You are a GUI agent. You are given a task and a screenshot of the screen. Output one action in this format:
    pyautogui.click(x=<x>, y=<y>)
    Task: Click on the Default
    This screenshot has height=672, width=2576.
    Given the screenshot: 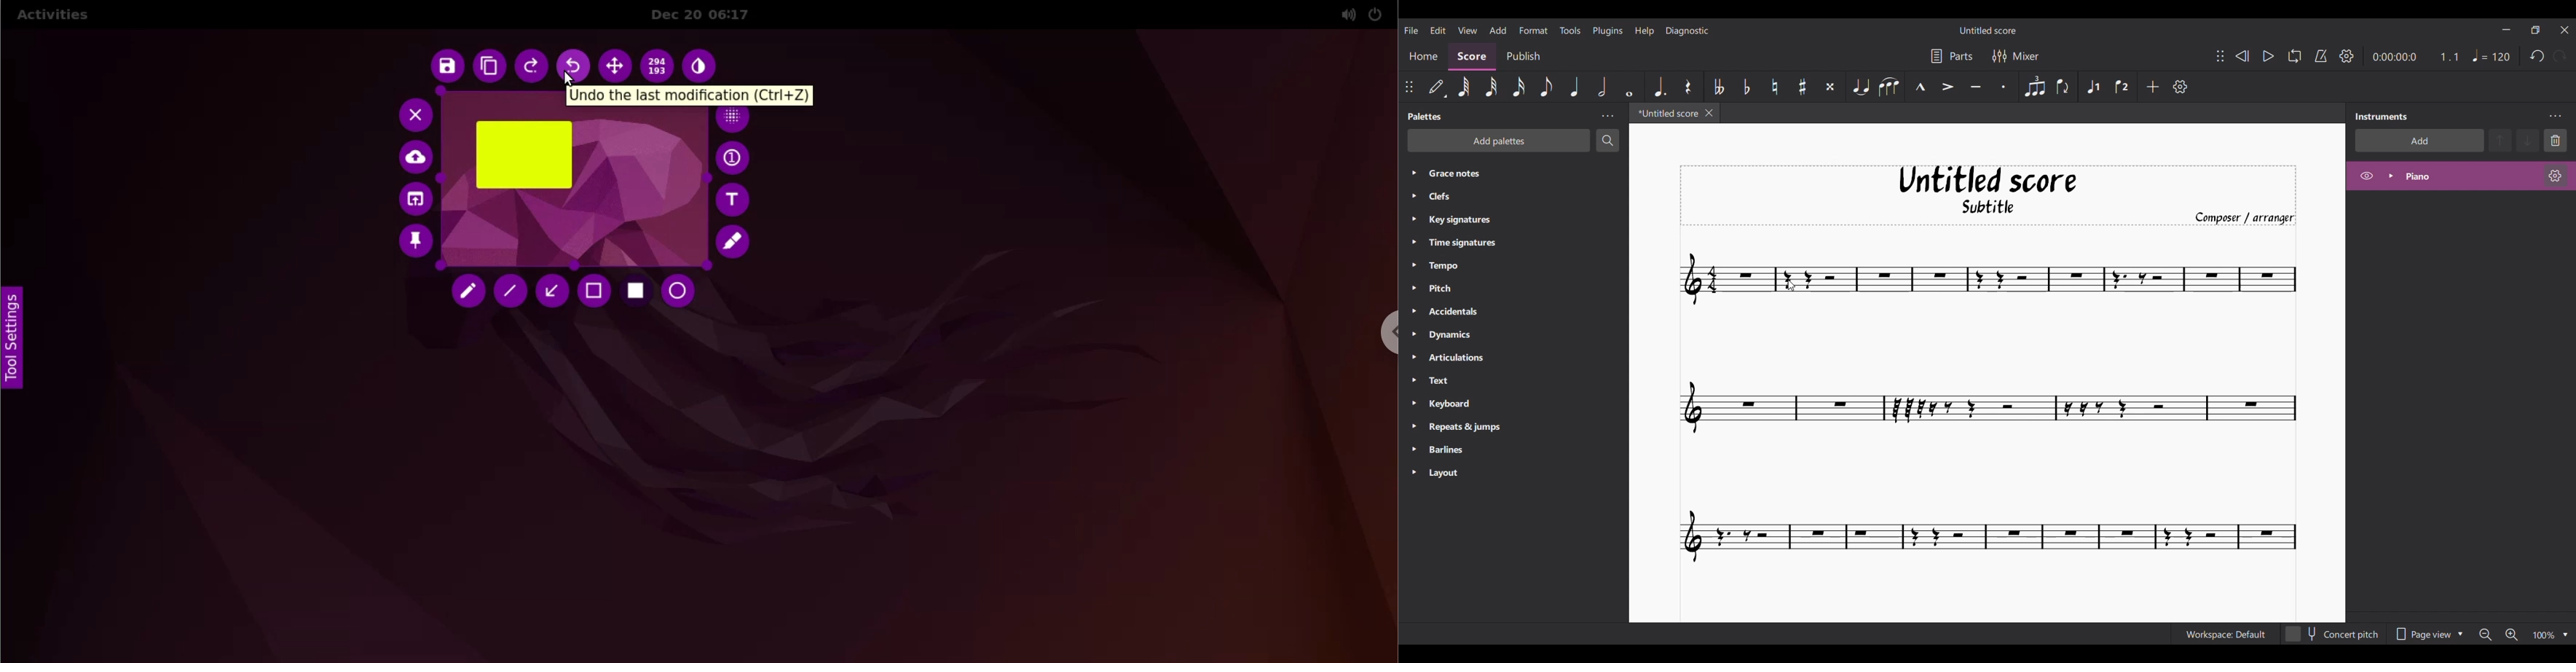 What is the action you would take?
    pyautogui.click(x=1437, y=86)
    